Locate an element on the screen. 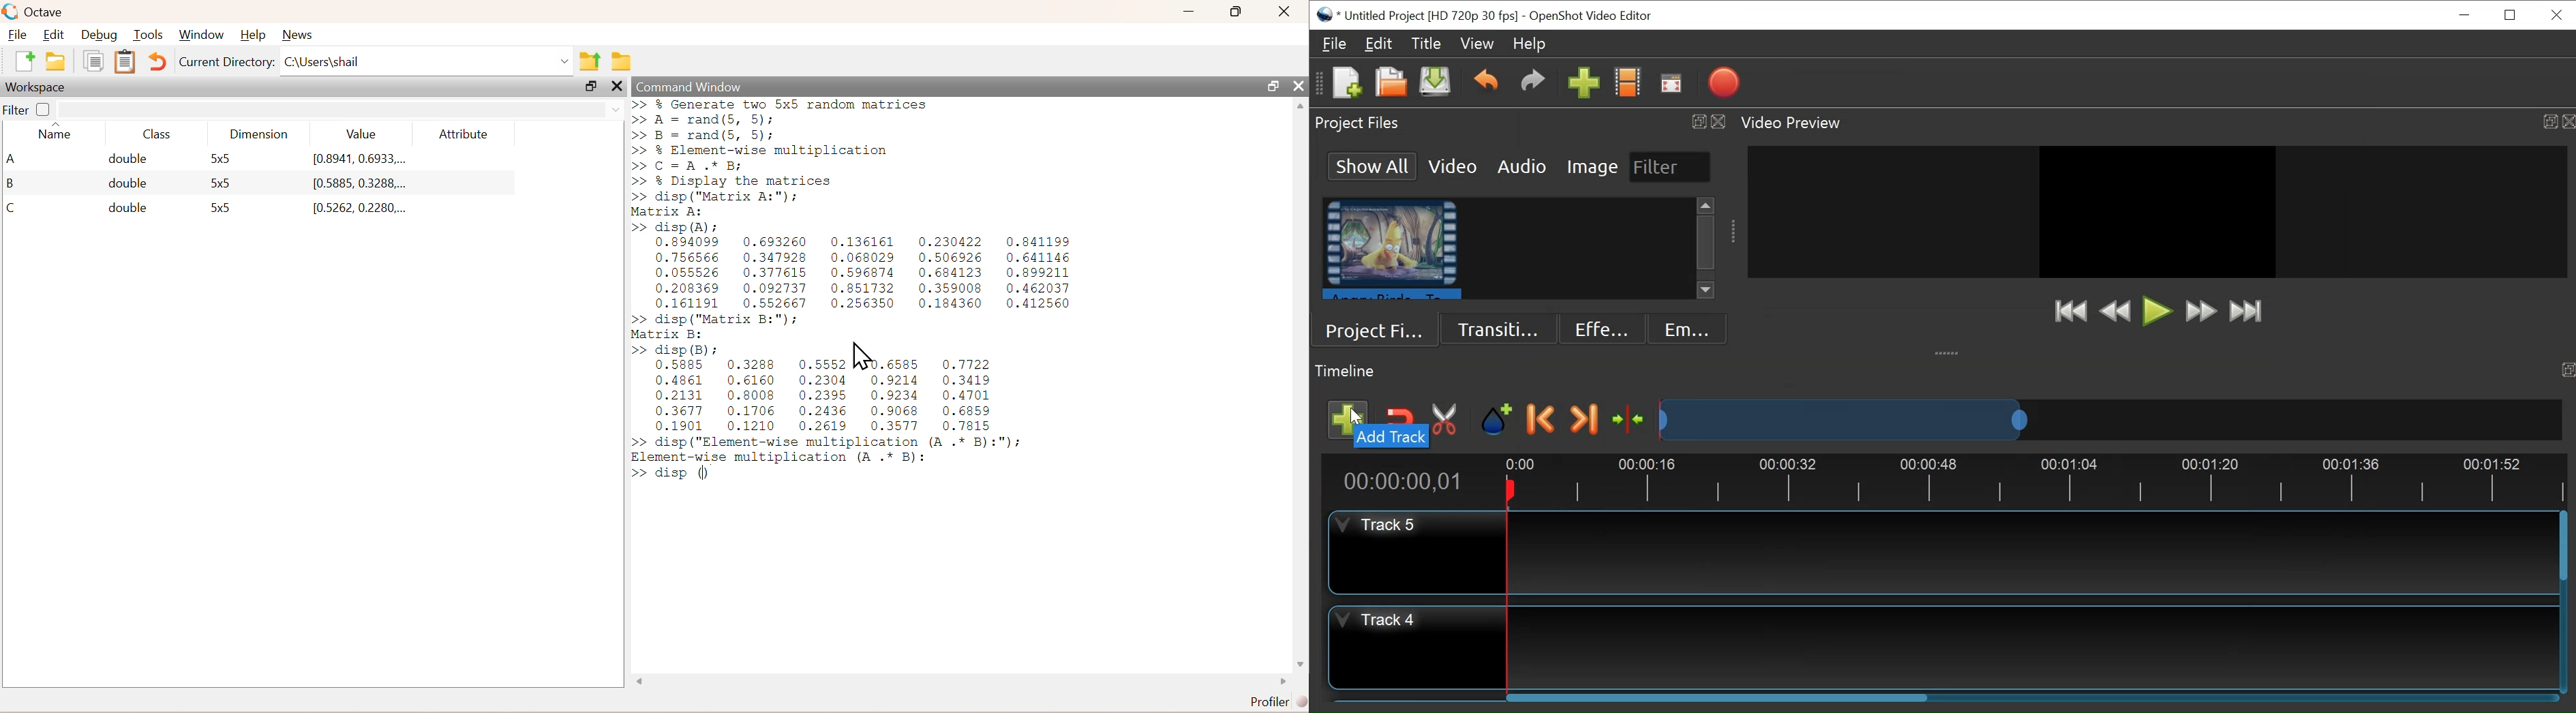  Restore is located at coordinates (2511, 15).